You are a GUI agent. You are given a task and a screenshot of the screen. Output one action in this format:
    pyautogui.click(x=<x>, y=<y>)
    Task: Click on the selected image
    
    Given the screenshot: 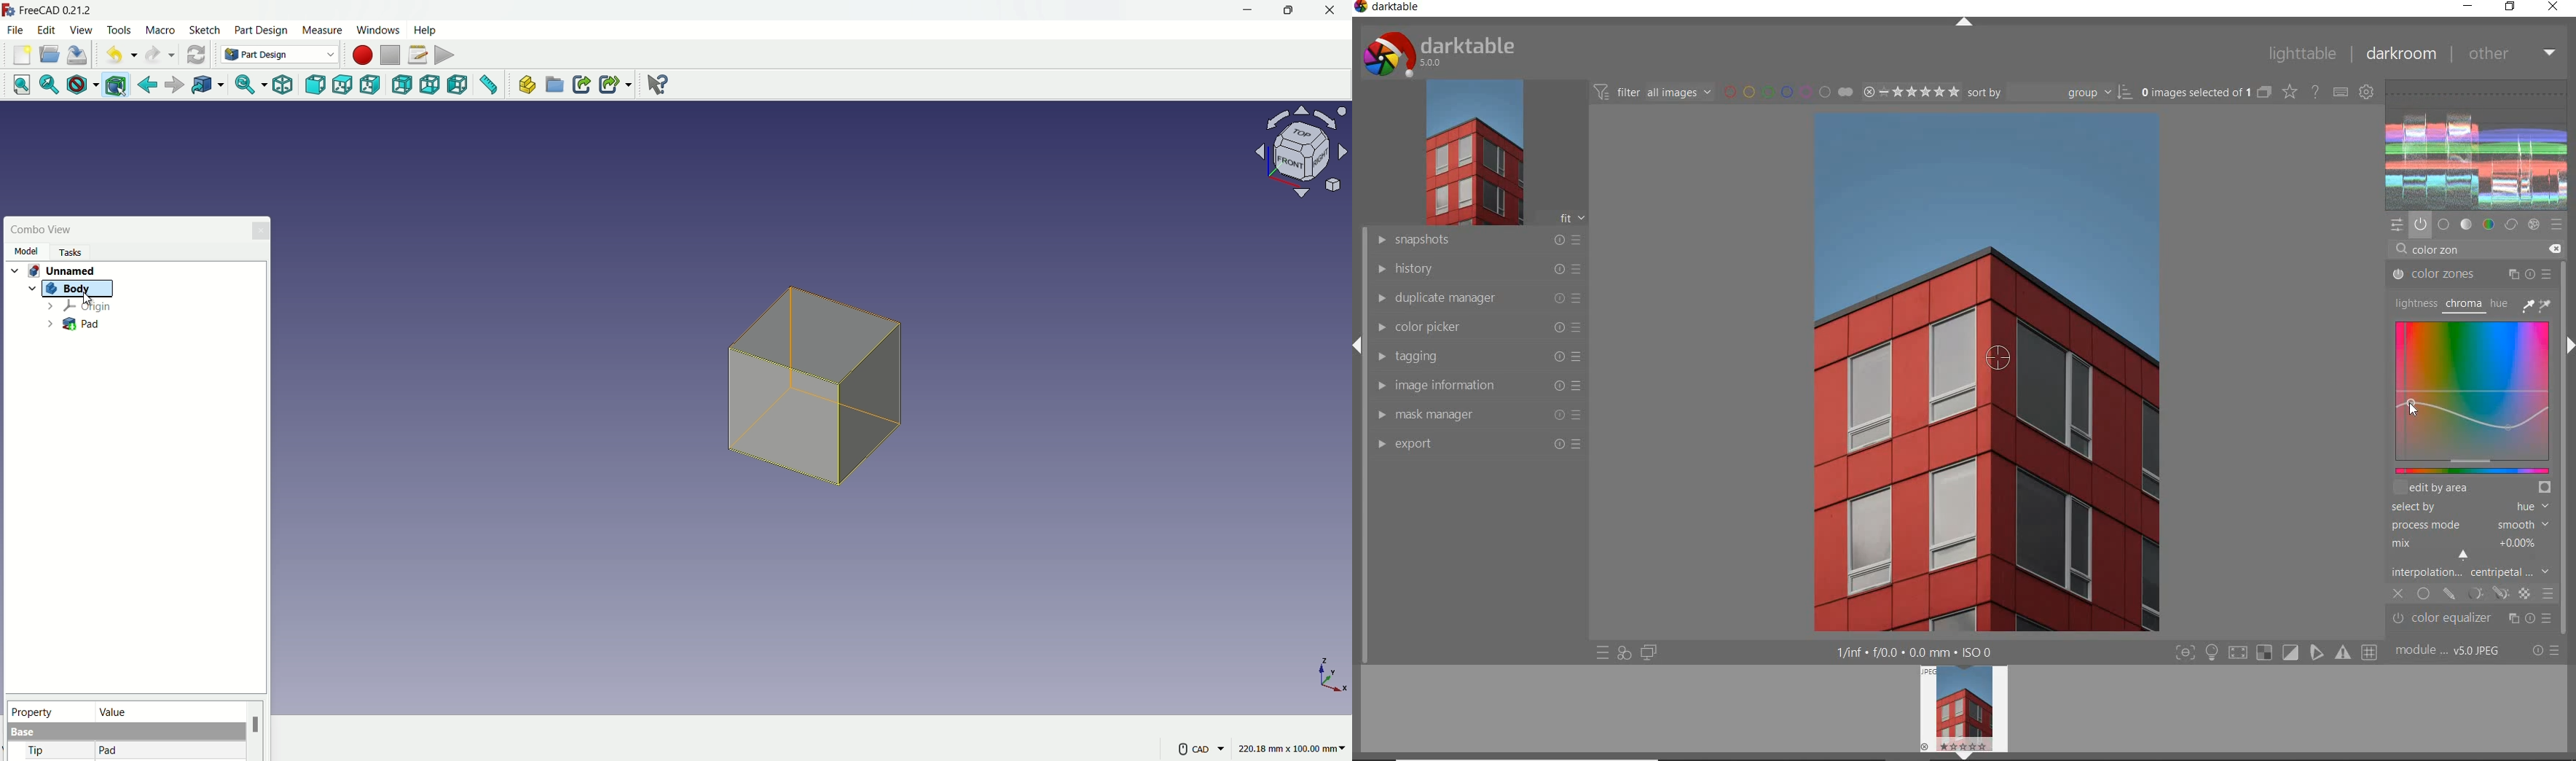 What is the action you would take?
    pyautogui.click(x=1974, y=217)
    